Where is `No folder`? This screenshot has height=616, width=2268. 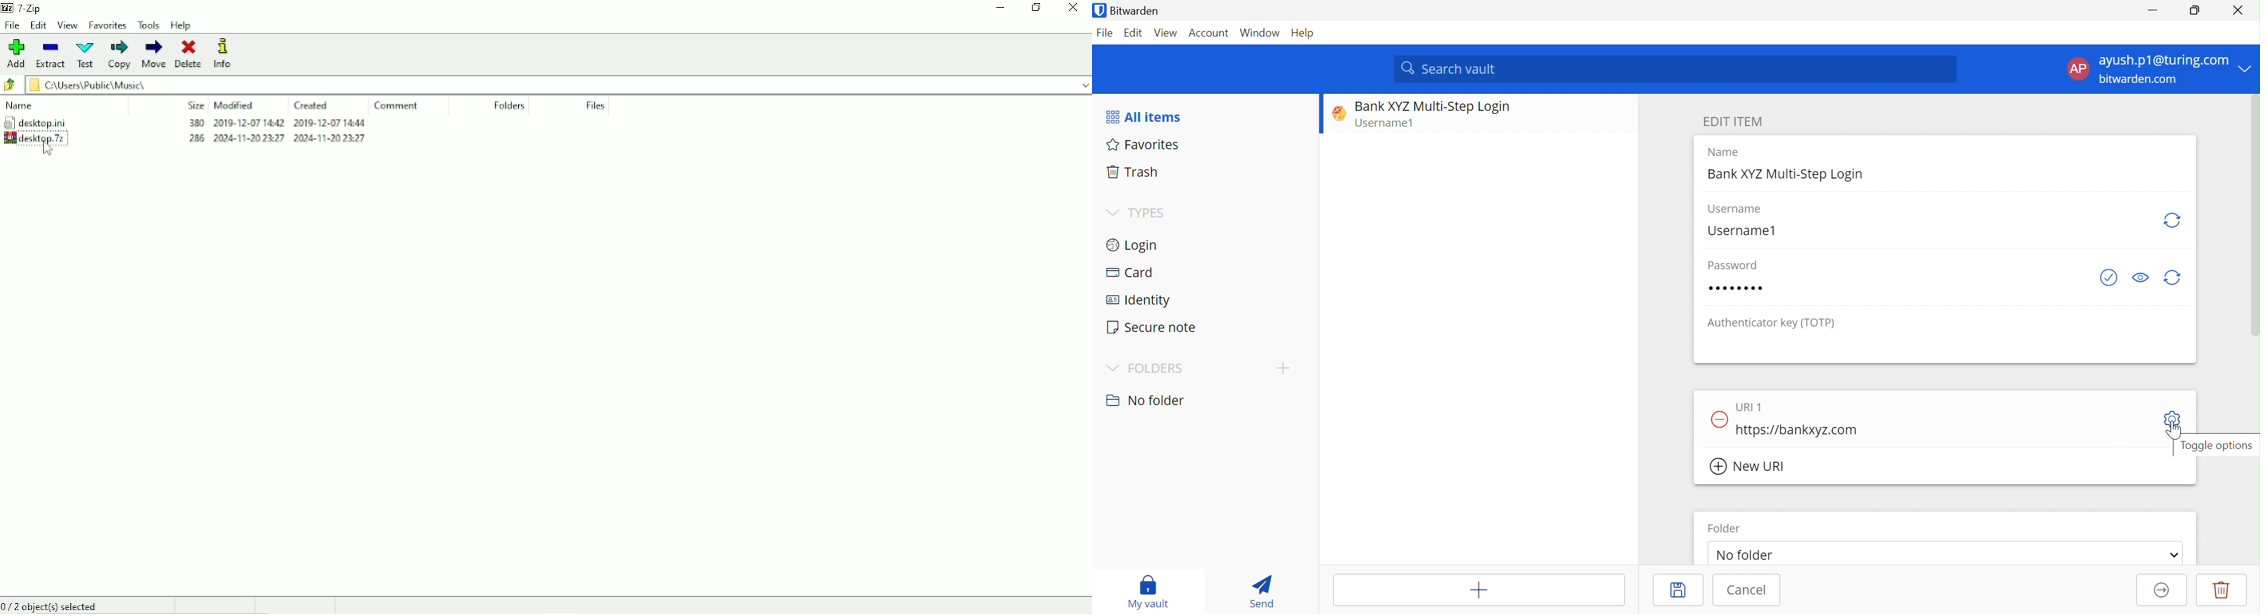
No folder is located at coordinates (1148, 401).